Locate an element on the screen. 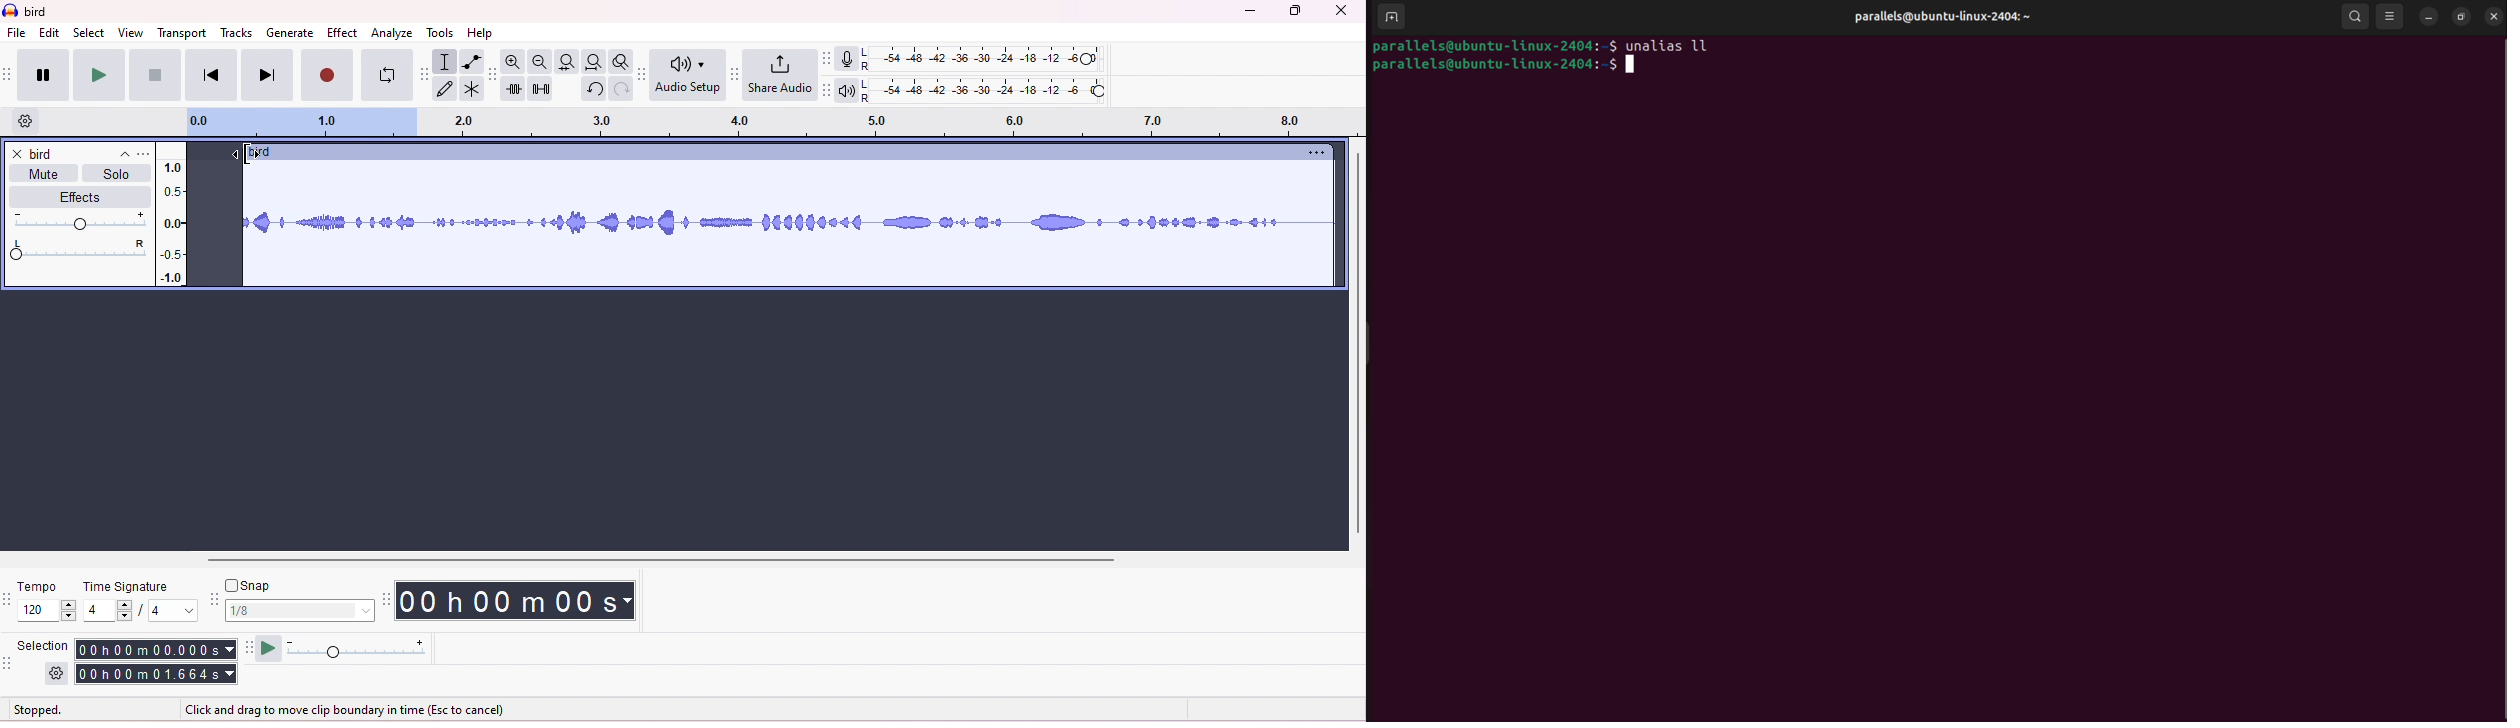 This screenshot has width=2520, height=728. select is located at coordinates (90, 32).